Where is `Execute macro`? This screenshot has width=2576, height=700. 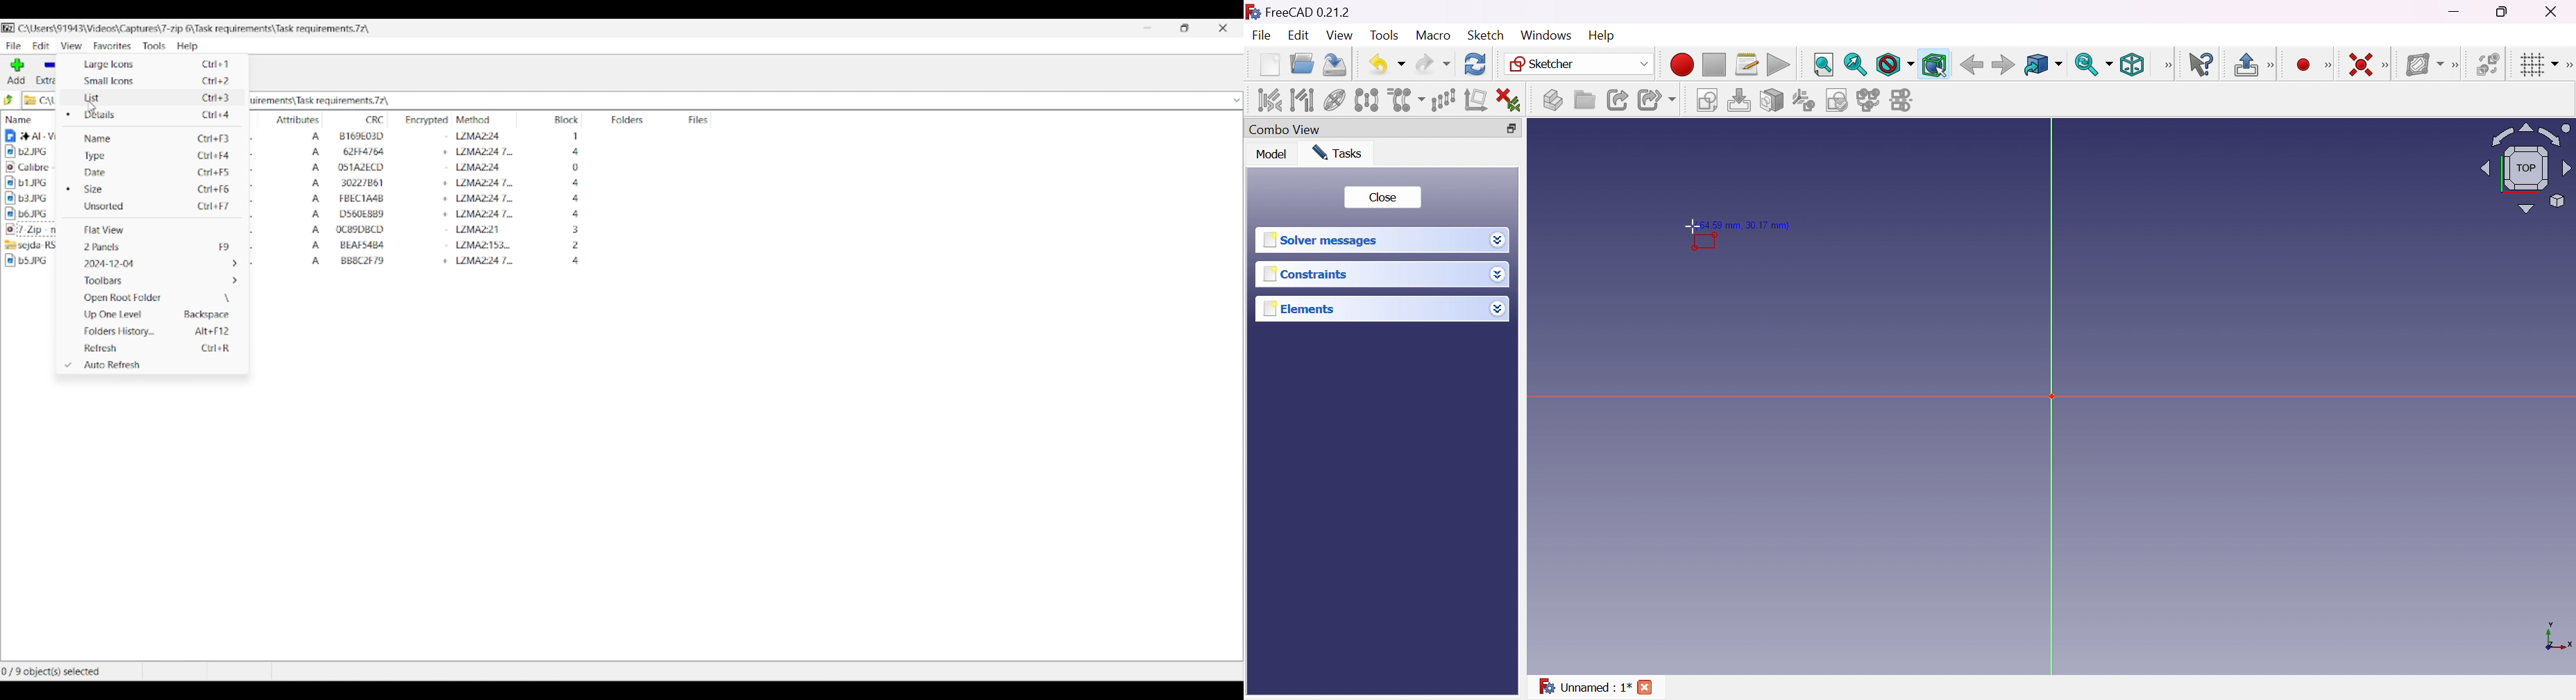
Execute macro is located at coordinates (1779, 65).